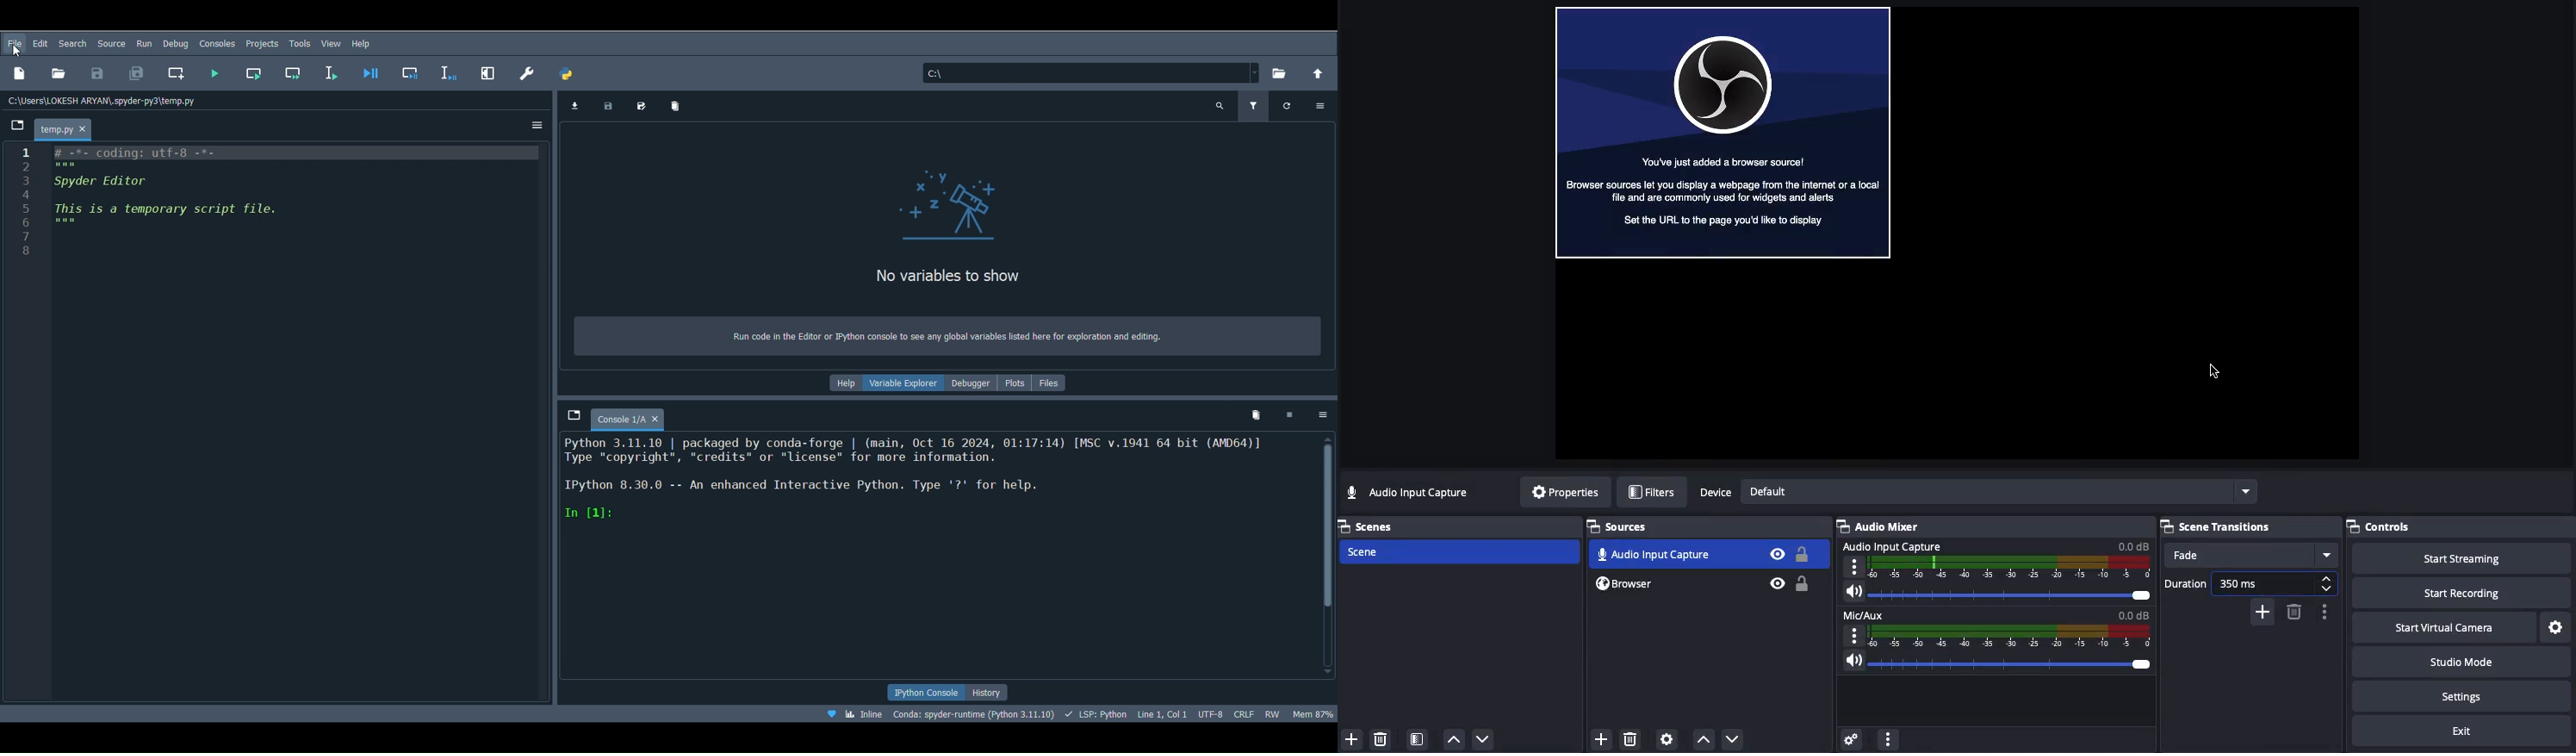  Describe the element at coordinates (1092, 70) in the screenshot. I see `File location` at that location.